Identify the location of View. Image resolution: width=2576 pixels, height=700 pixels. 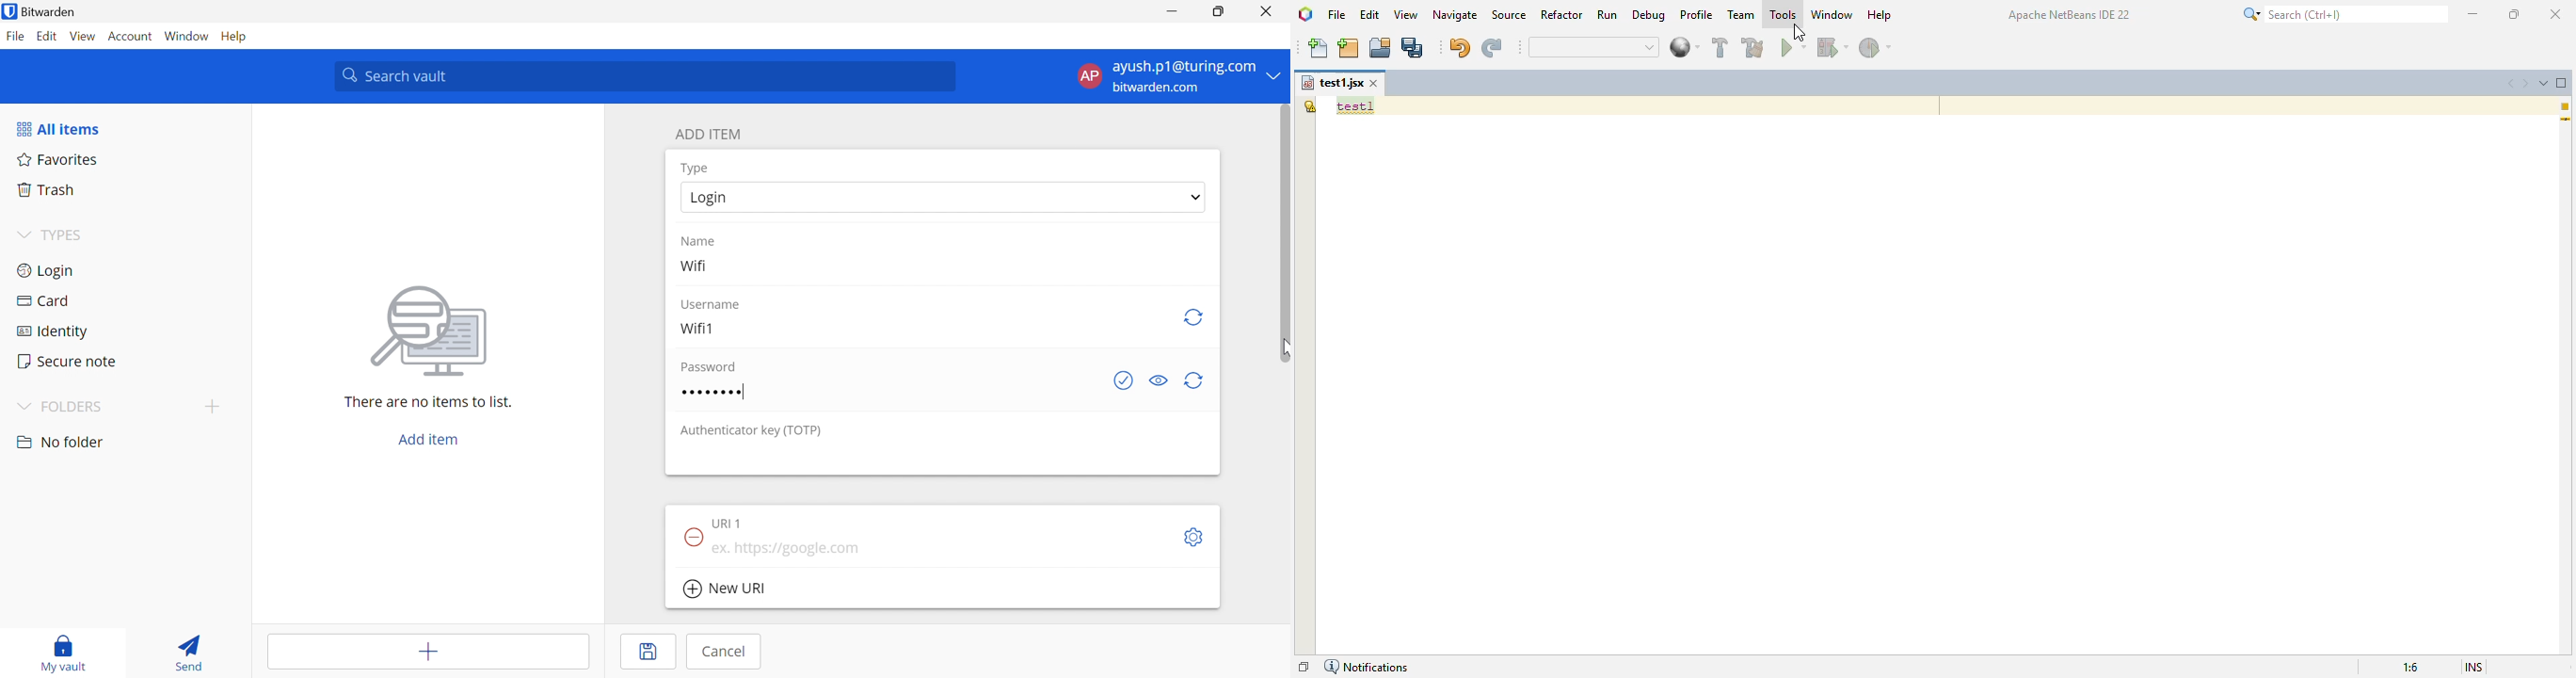
(82, 36).